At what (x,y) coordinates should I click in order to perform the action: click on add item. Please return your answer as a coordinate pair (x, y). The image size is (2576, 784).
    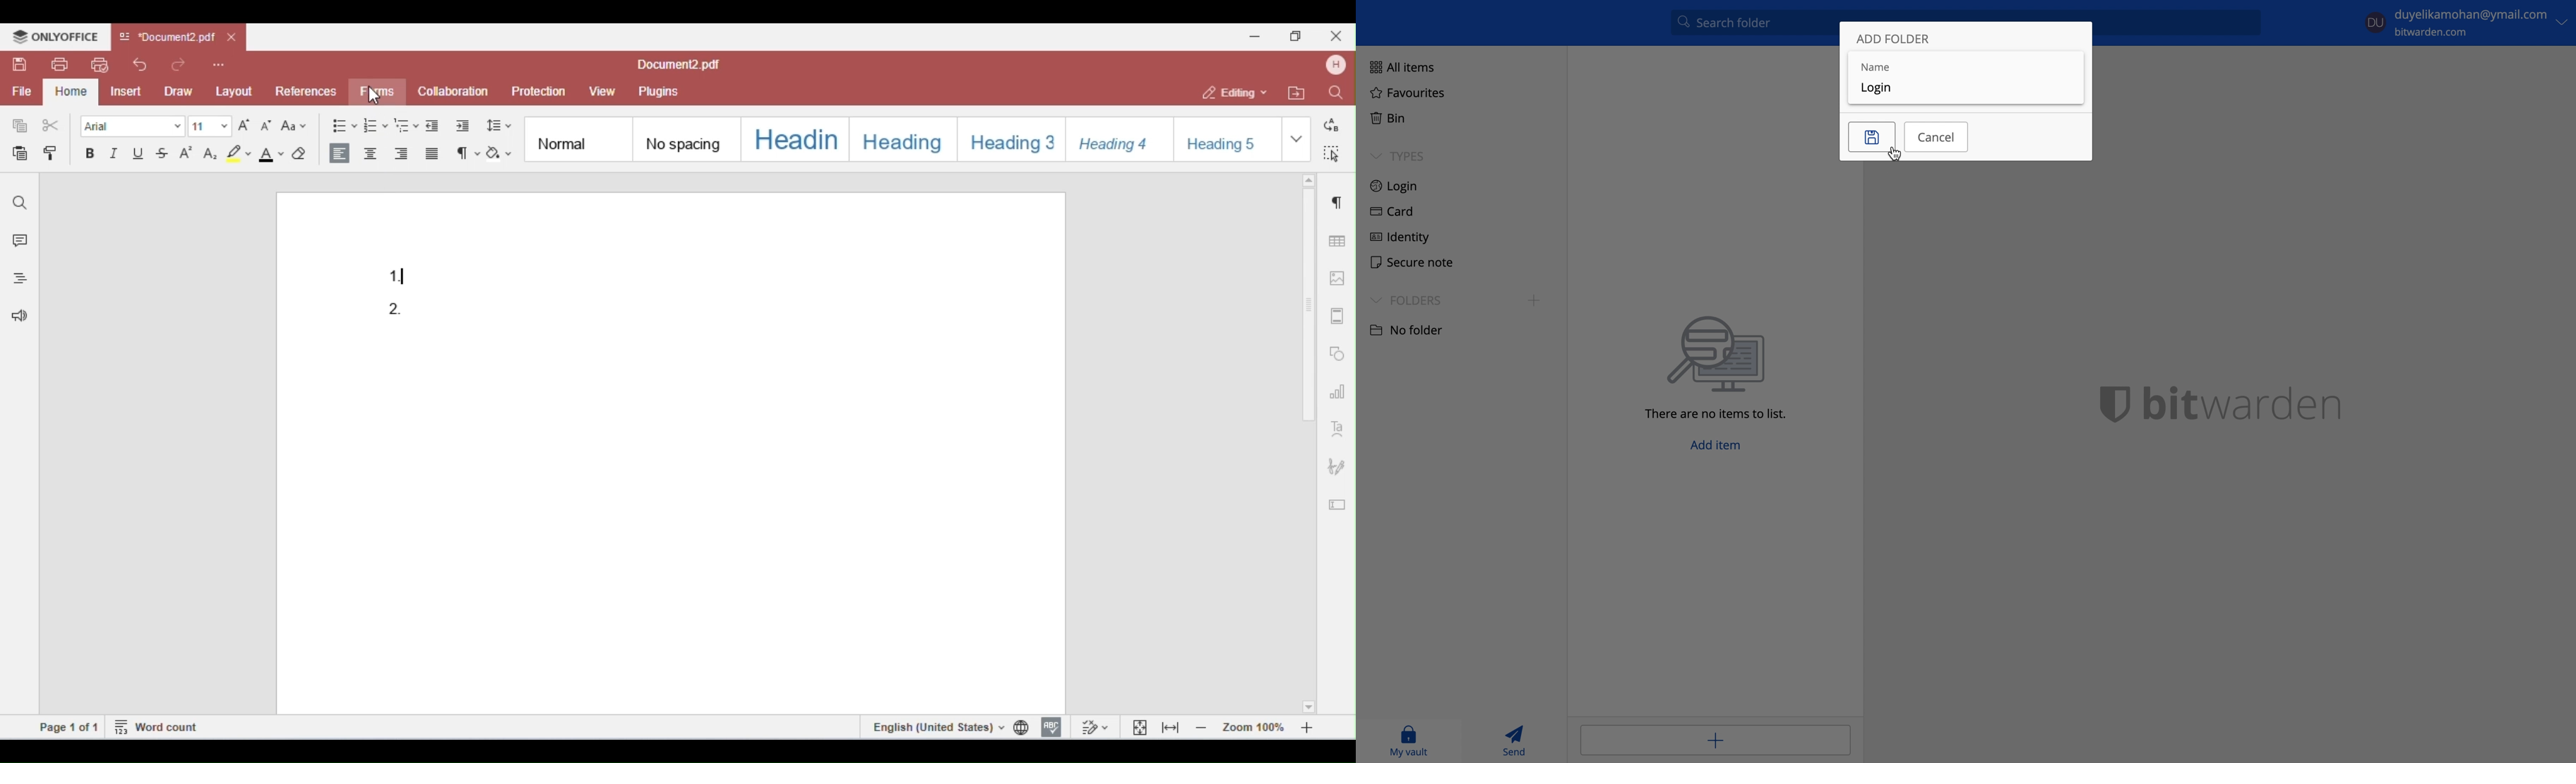
    Looking at the image, I should click on (1715, 739).